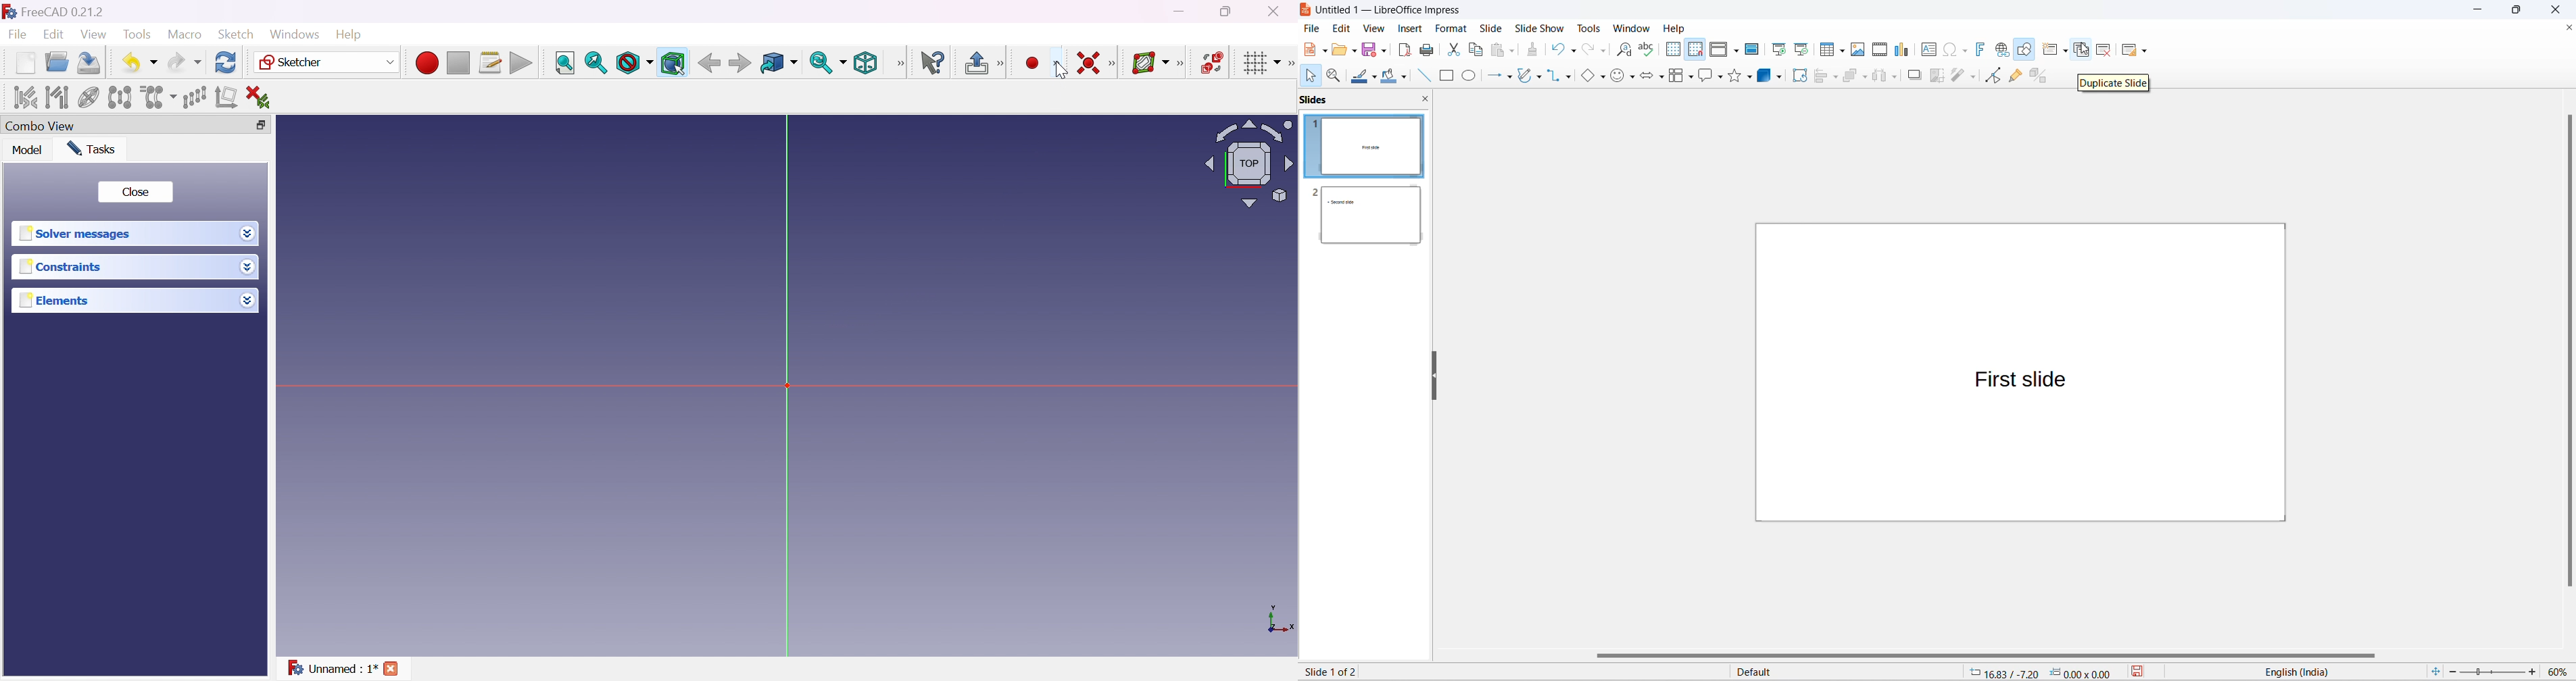 Image resolution: width=2576 pixels, height=700 pixels. What do you see at coordinates (1476, 49) in the screenshot?
I see `copy` at bounding box center [1476, 49].